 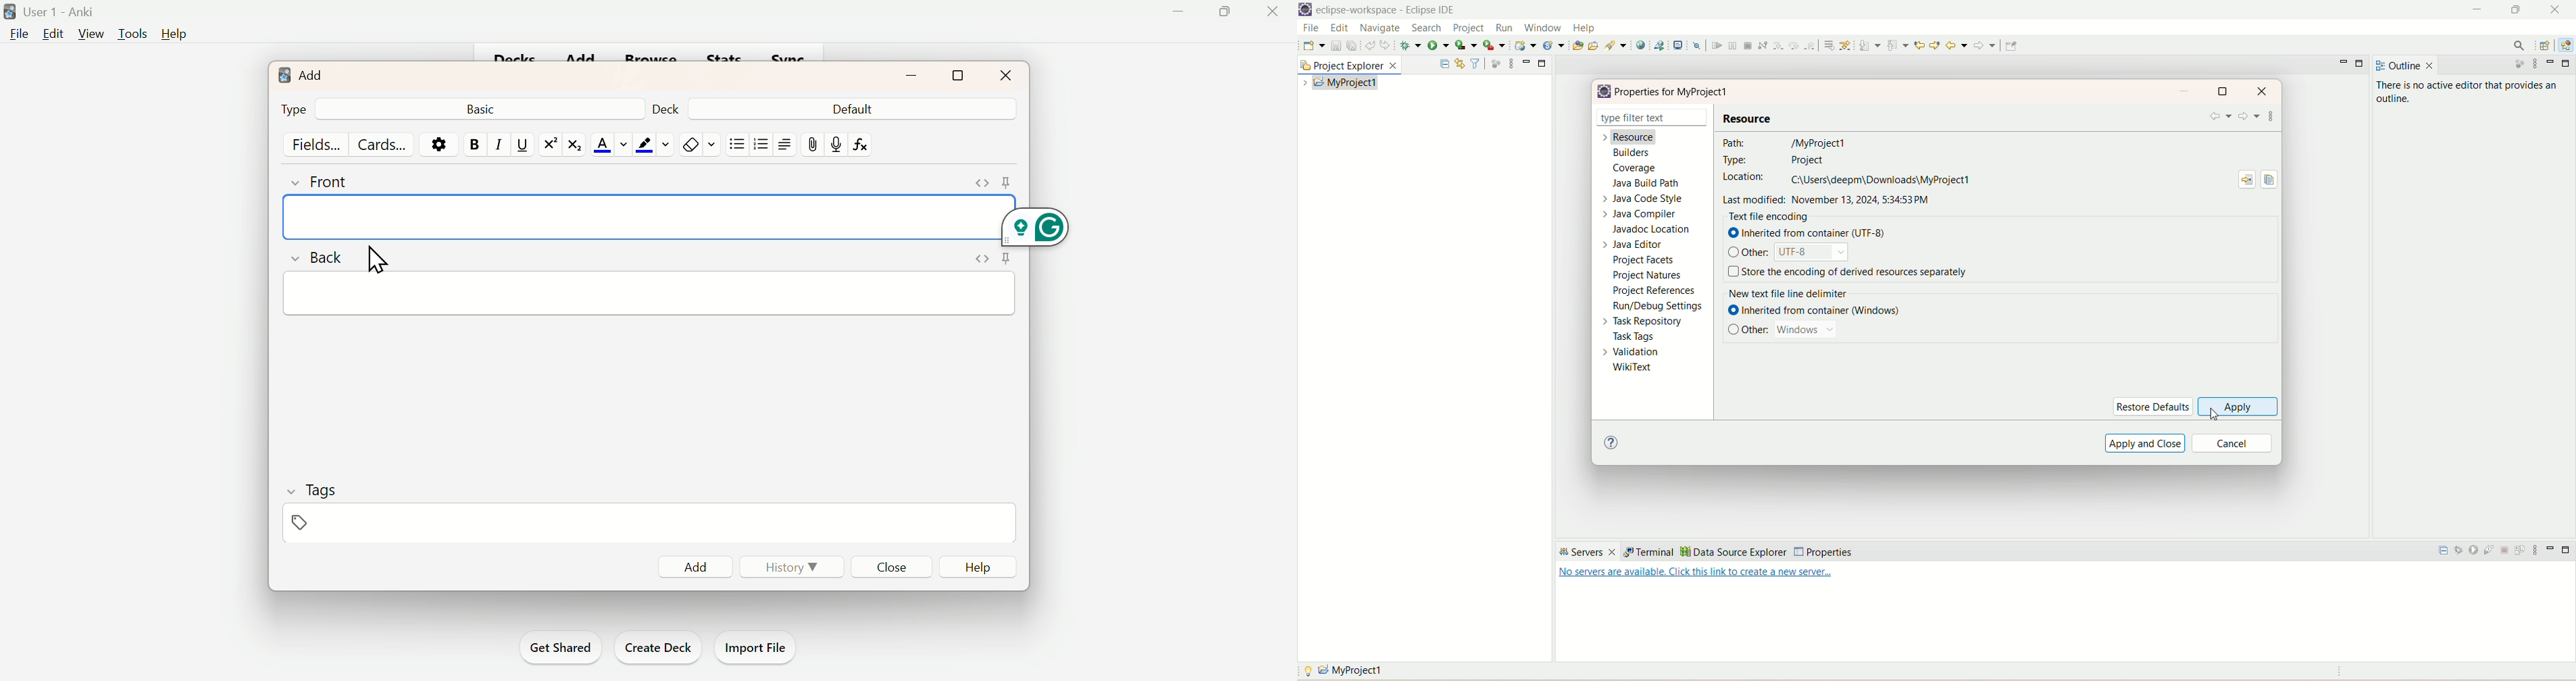 I want to click on create a new java servlet, so click(x=1554, y=45).